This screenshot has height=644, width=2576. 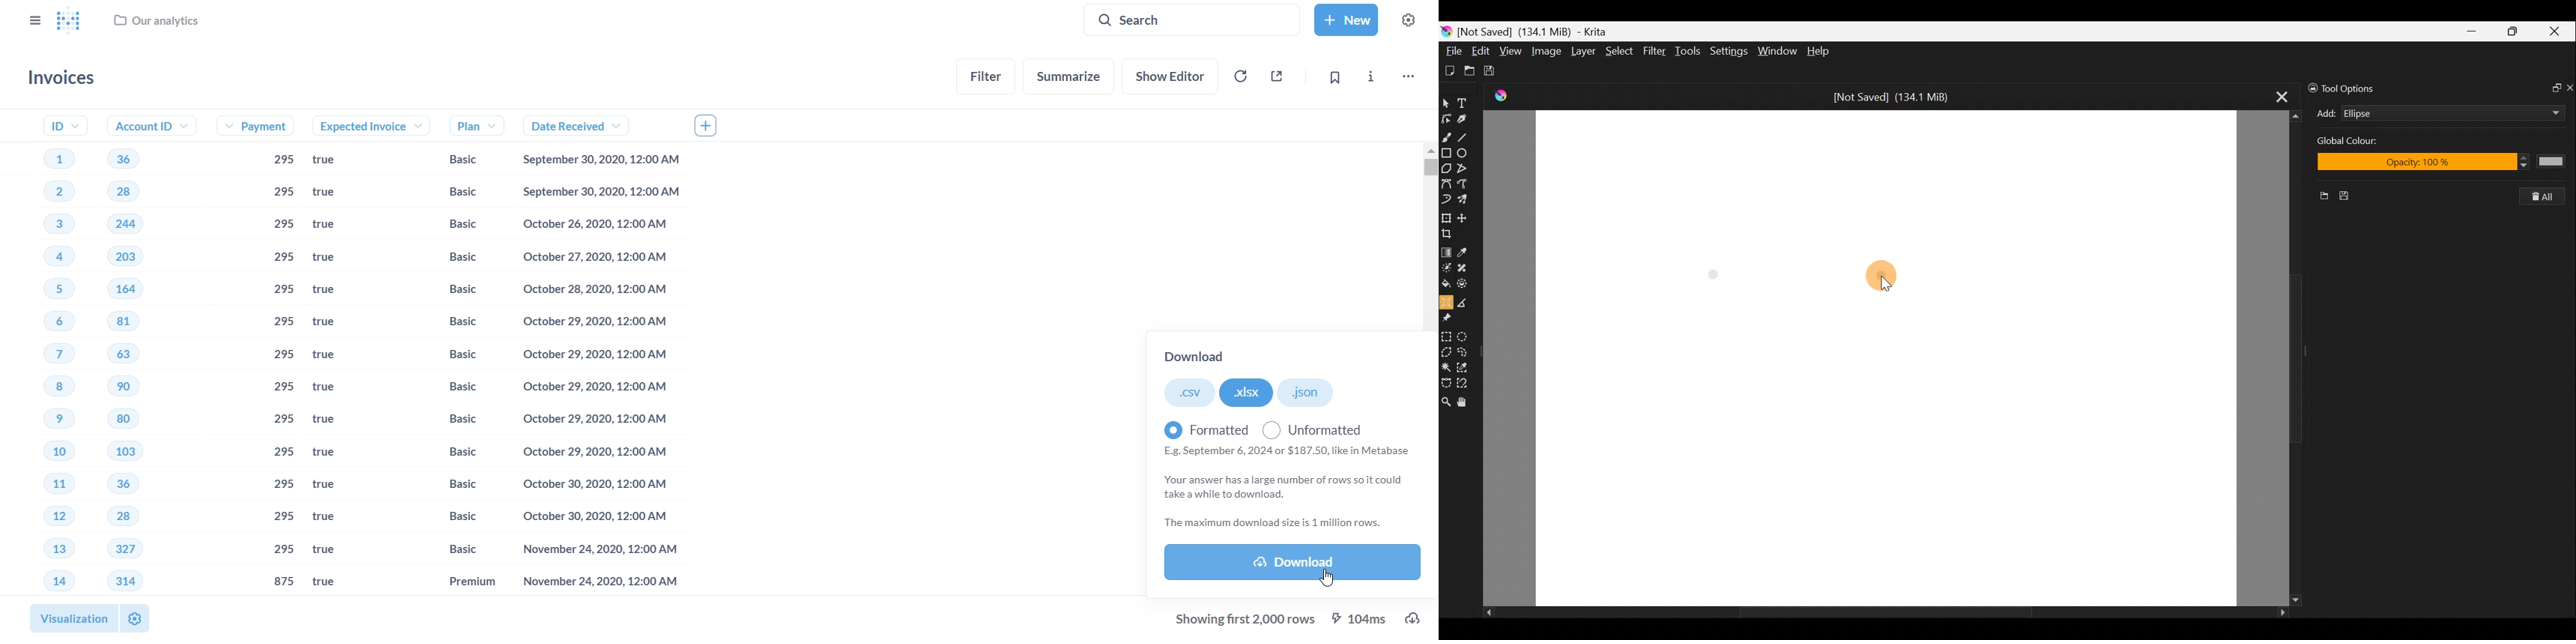 I want to click on Window, so click(x=1779, y=50).